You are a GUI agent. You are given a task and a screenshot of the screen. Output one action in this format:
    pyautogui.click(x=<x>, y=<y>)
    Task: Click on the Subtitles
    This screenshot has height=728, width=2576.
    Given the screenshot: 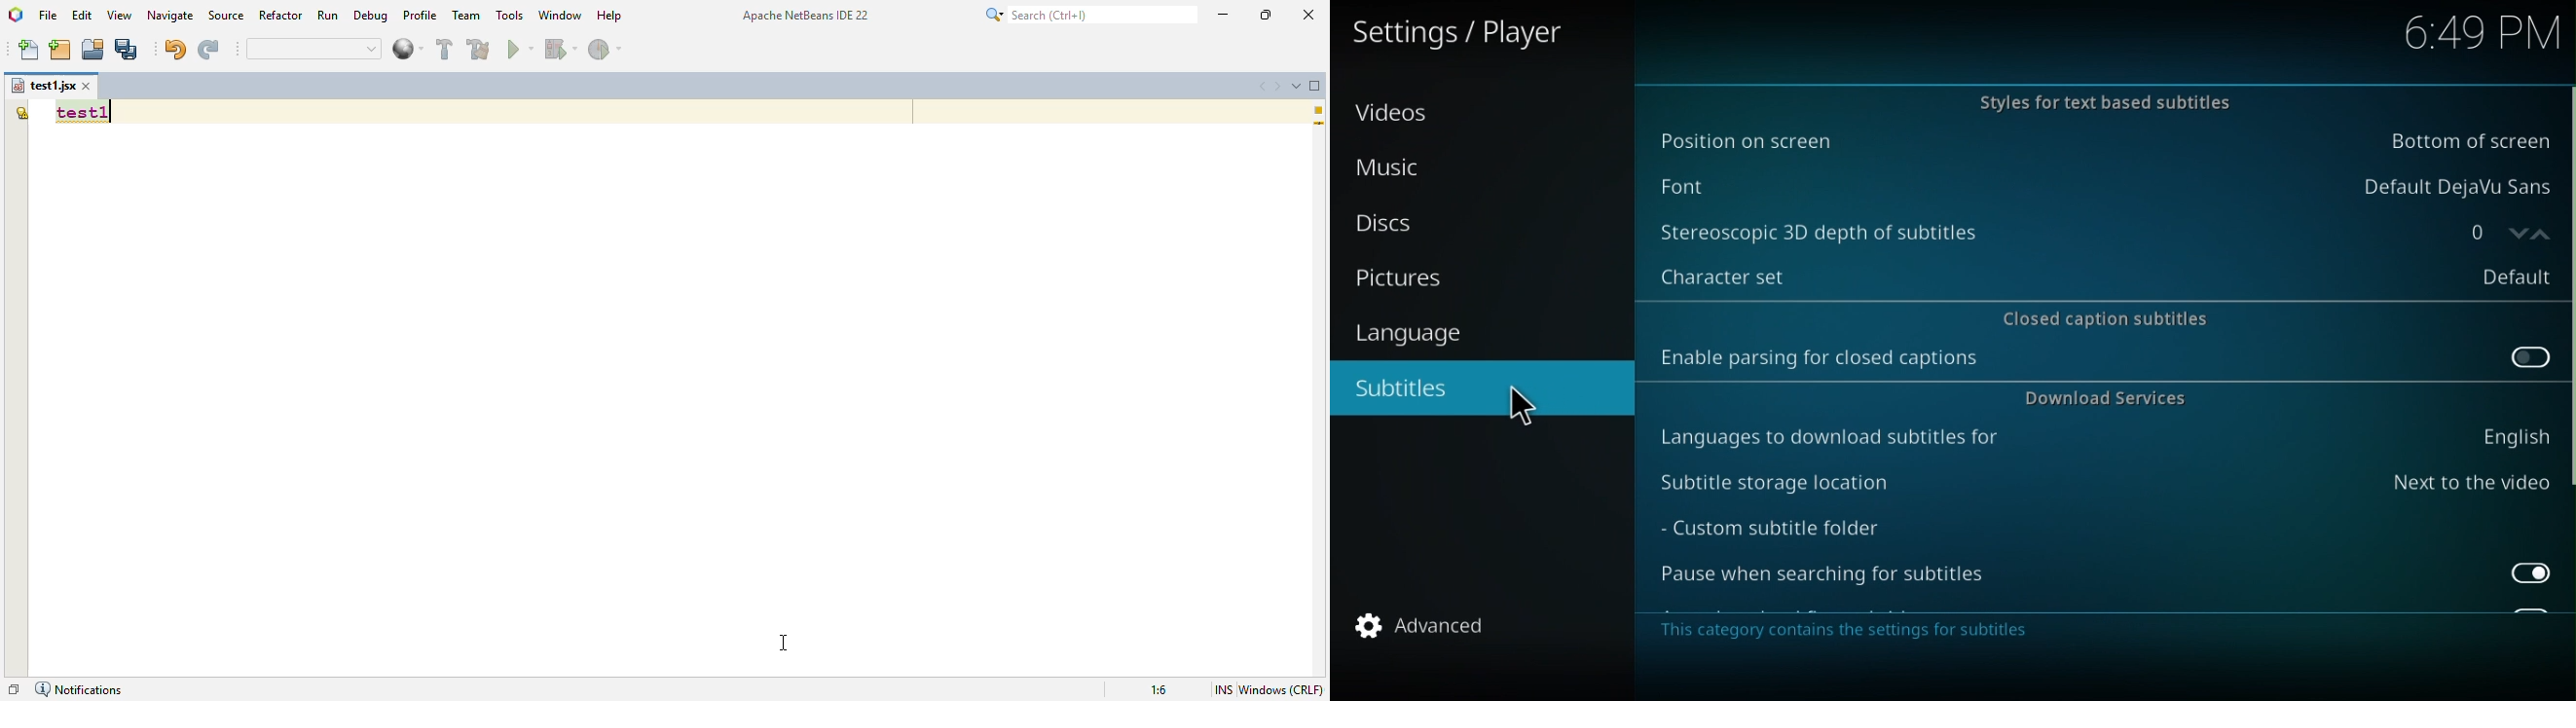 What is the action you would take?
    pyautogui.click(x=1415, y=387)
    